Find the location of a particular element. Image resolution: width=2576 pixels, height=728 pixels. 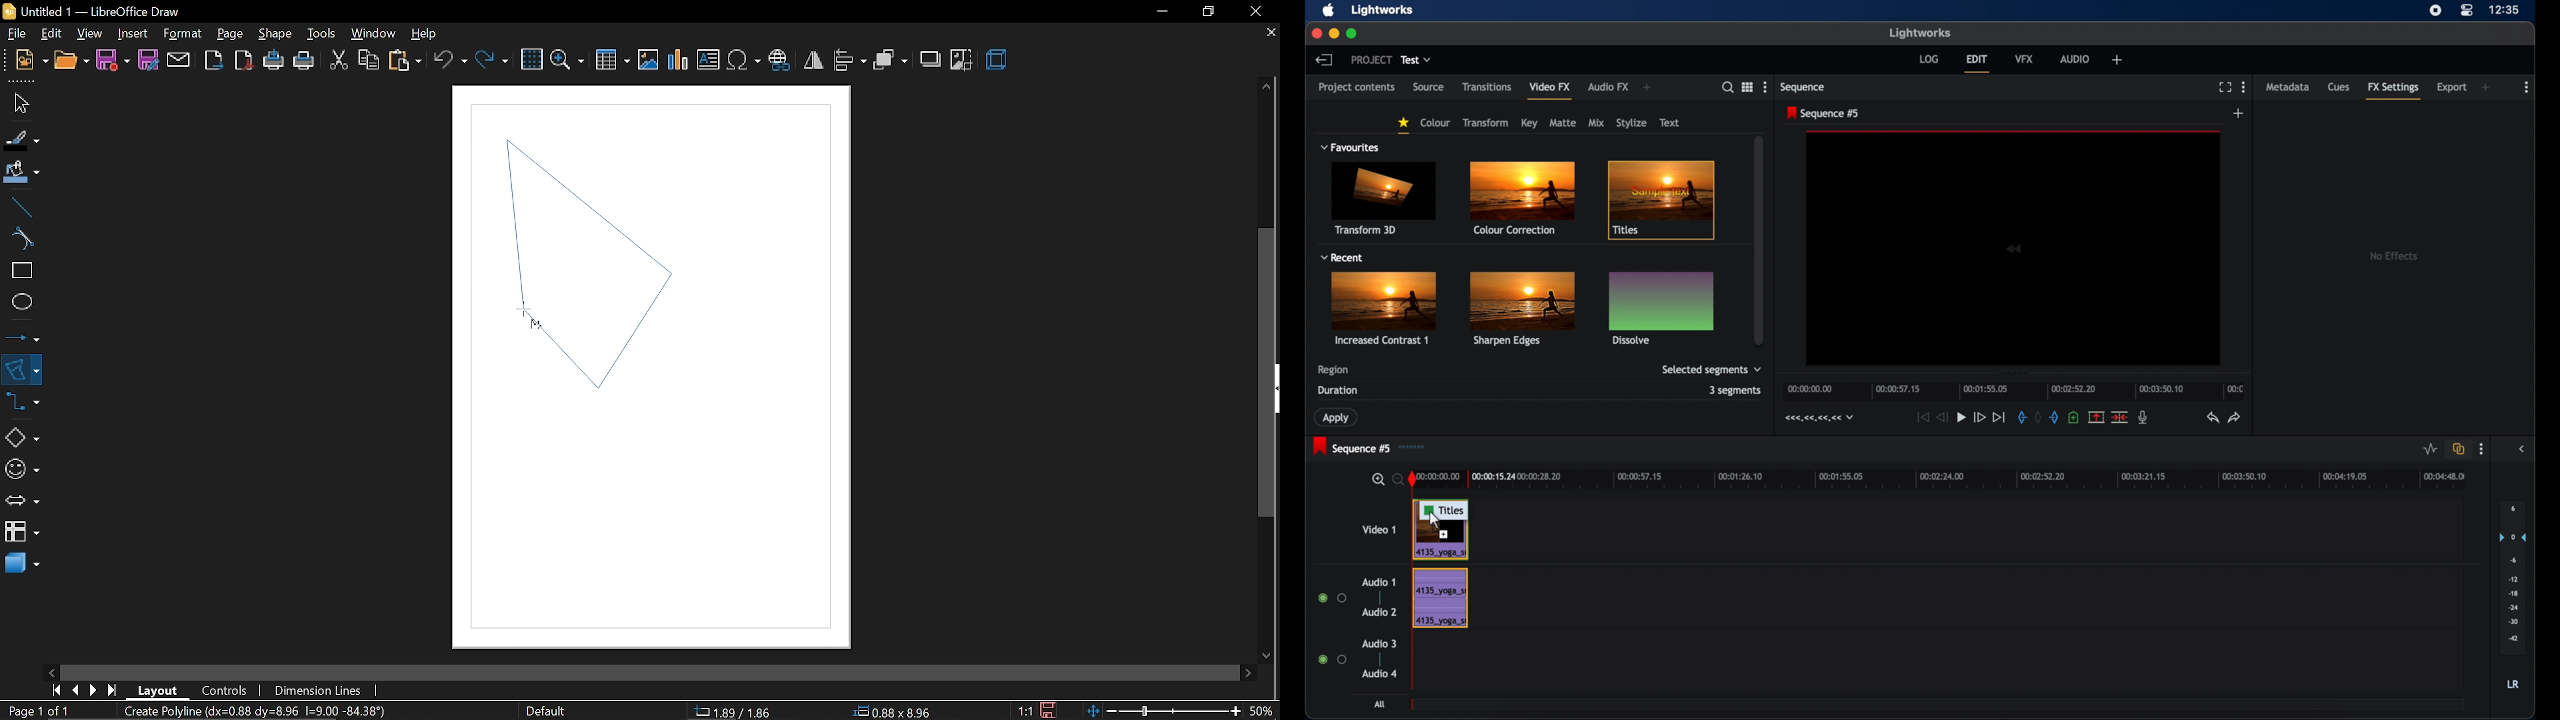

timeline  is located at coordinates (1939, 479).